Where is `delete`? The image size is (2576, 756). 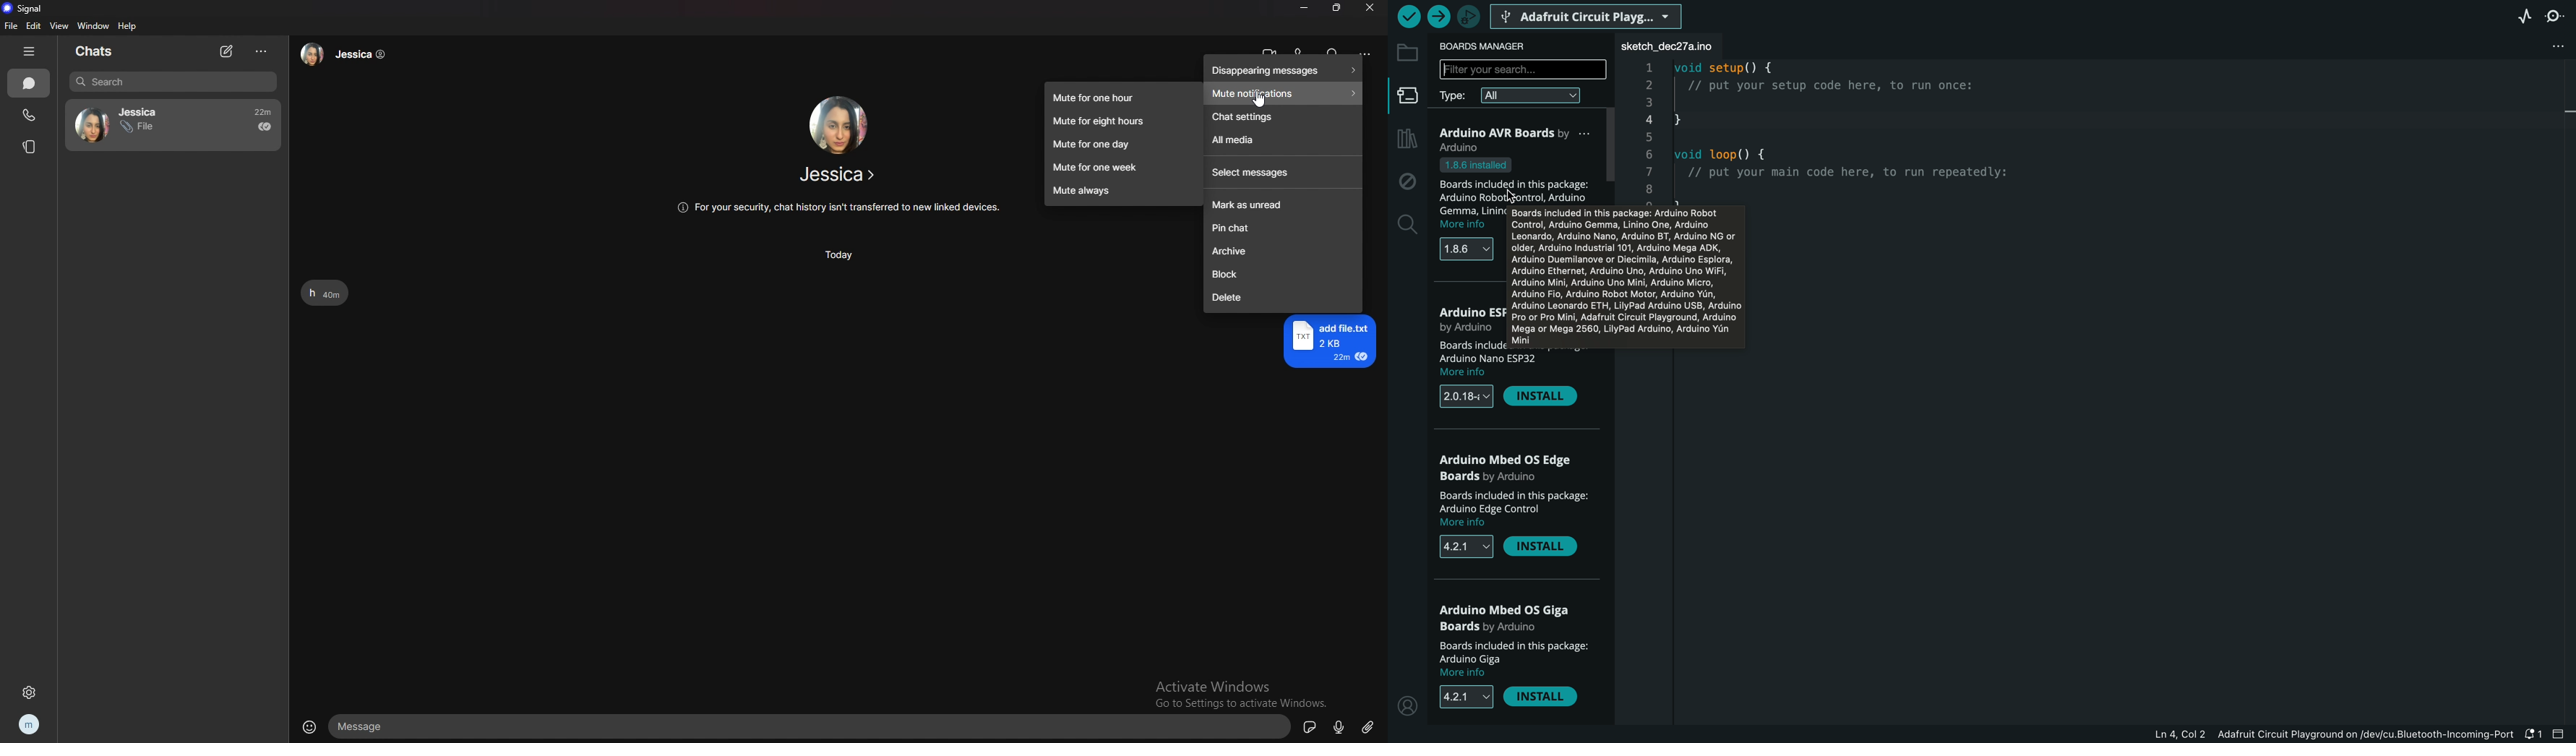 delete is located at coordinates (1283, 299).